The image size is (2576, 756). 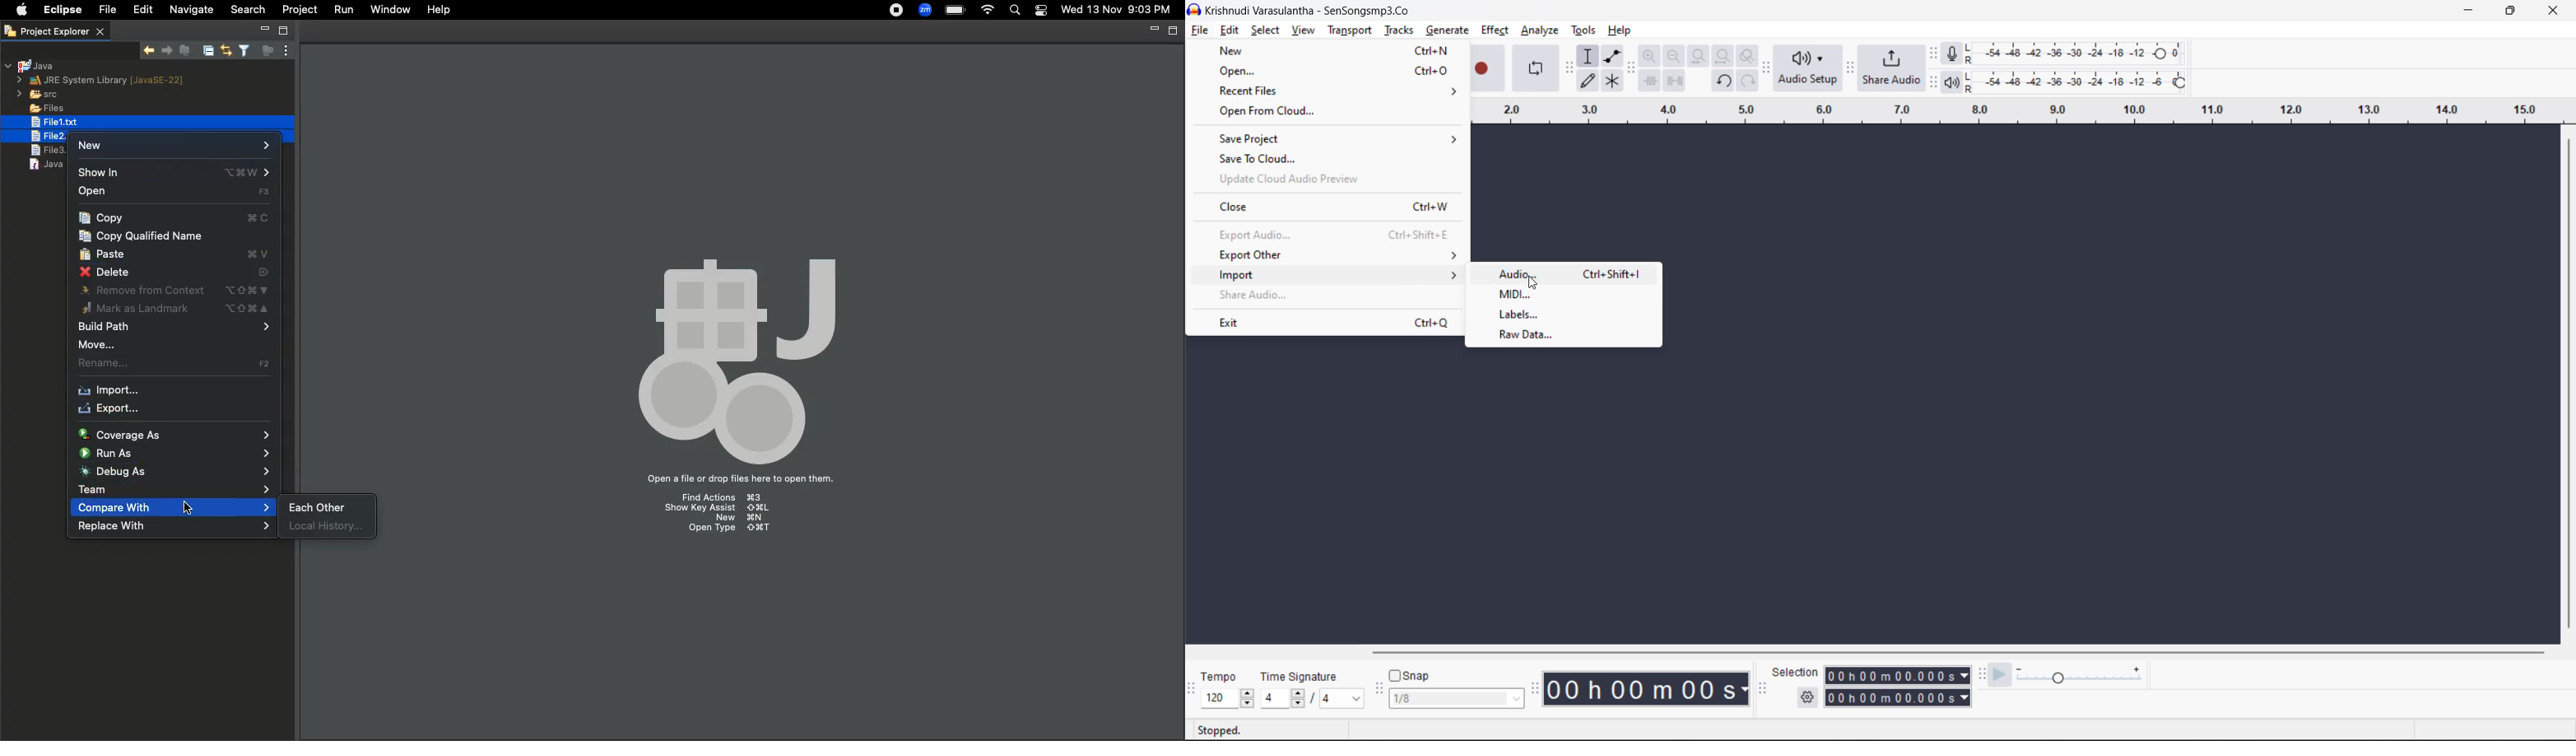 What do you see at coordinates (140, 9) in the screenshot?
I see `Edit` at bounding box center [140, 9].